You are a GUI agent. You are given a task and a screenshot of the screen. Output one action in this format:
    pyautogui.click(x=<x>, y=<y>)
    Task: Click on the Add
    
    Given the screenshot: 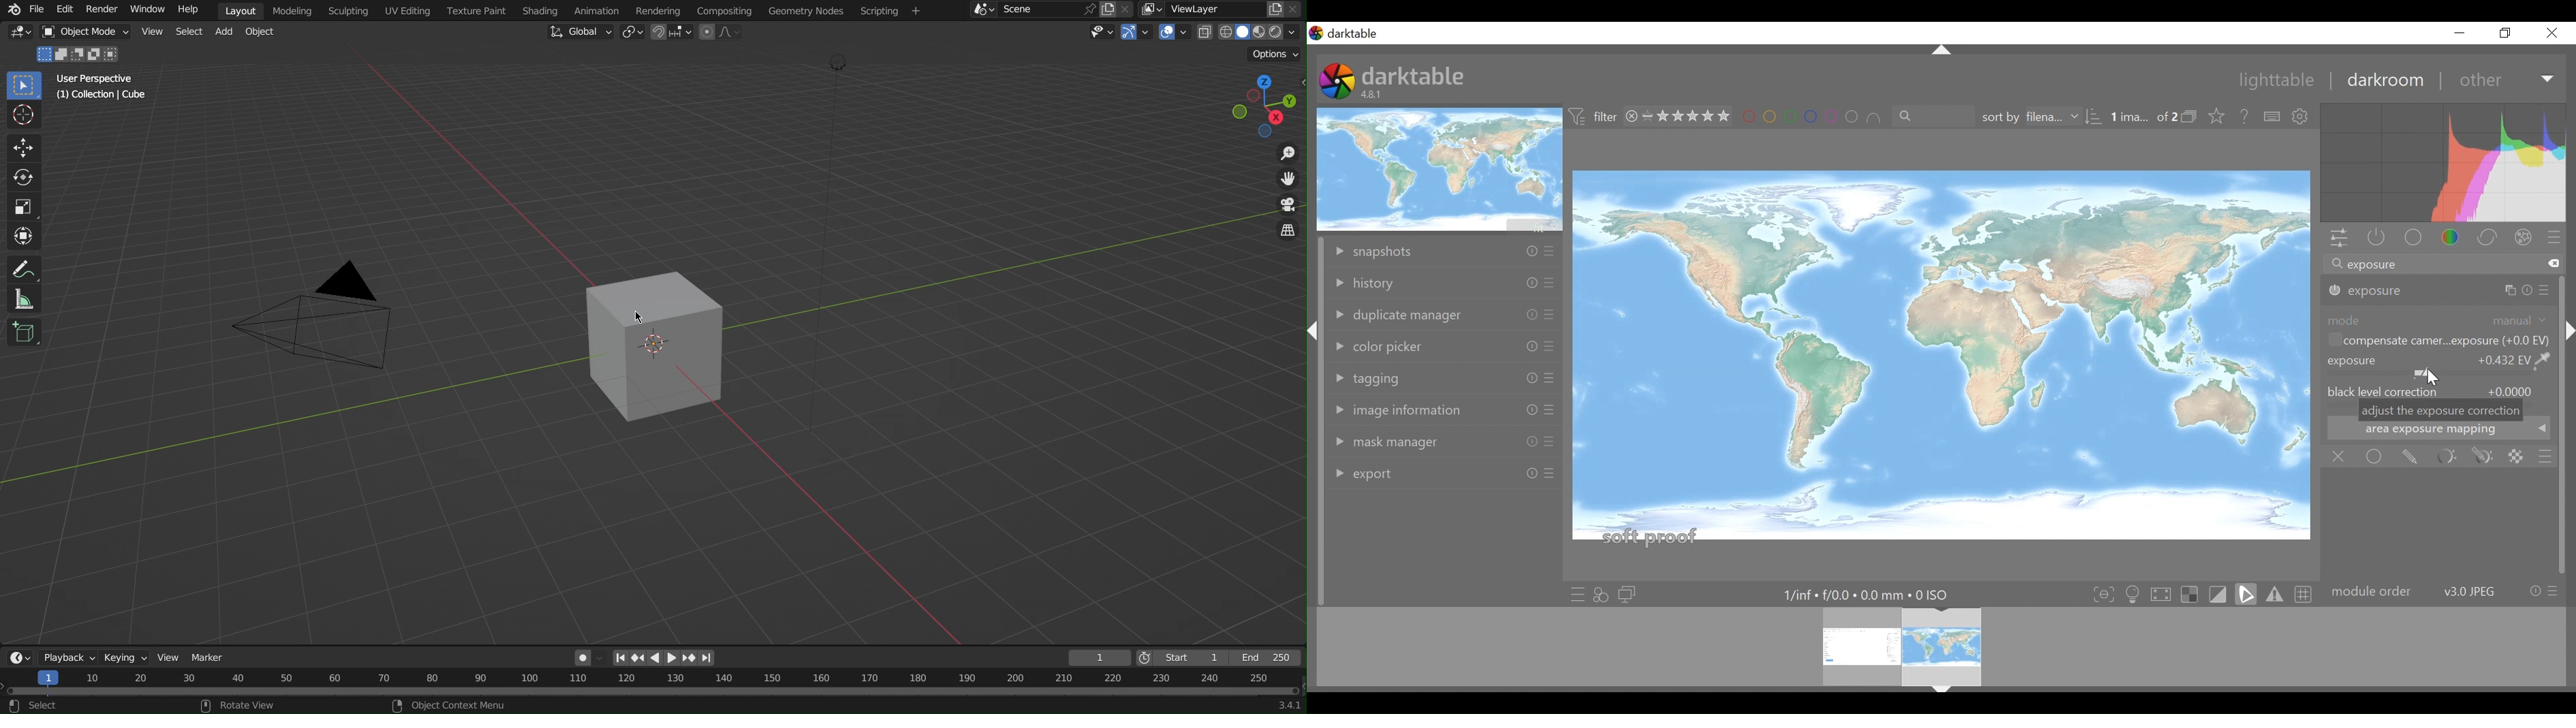 What is the action you would take?
    pyautogui.click(x=228, y=33)
    